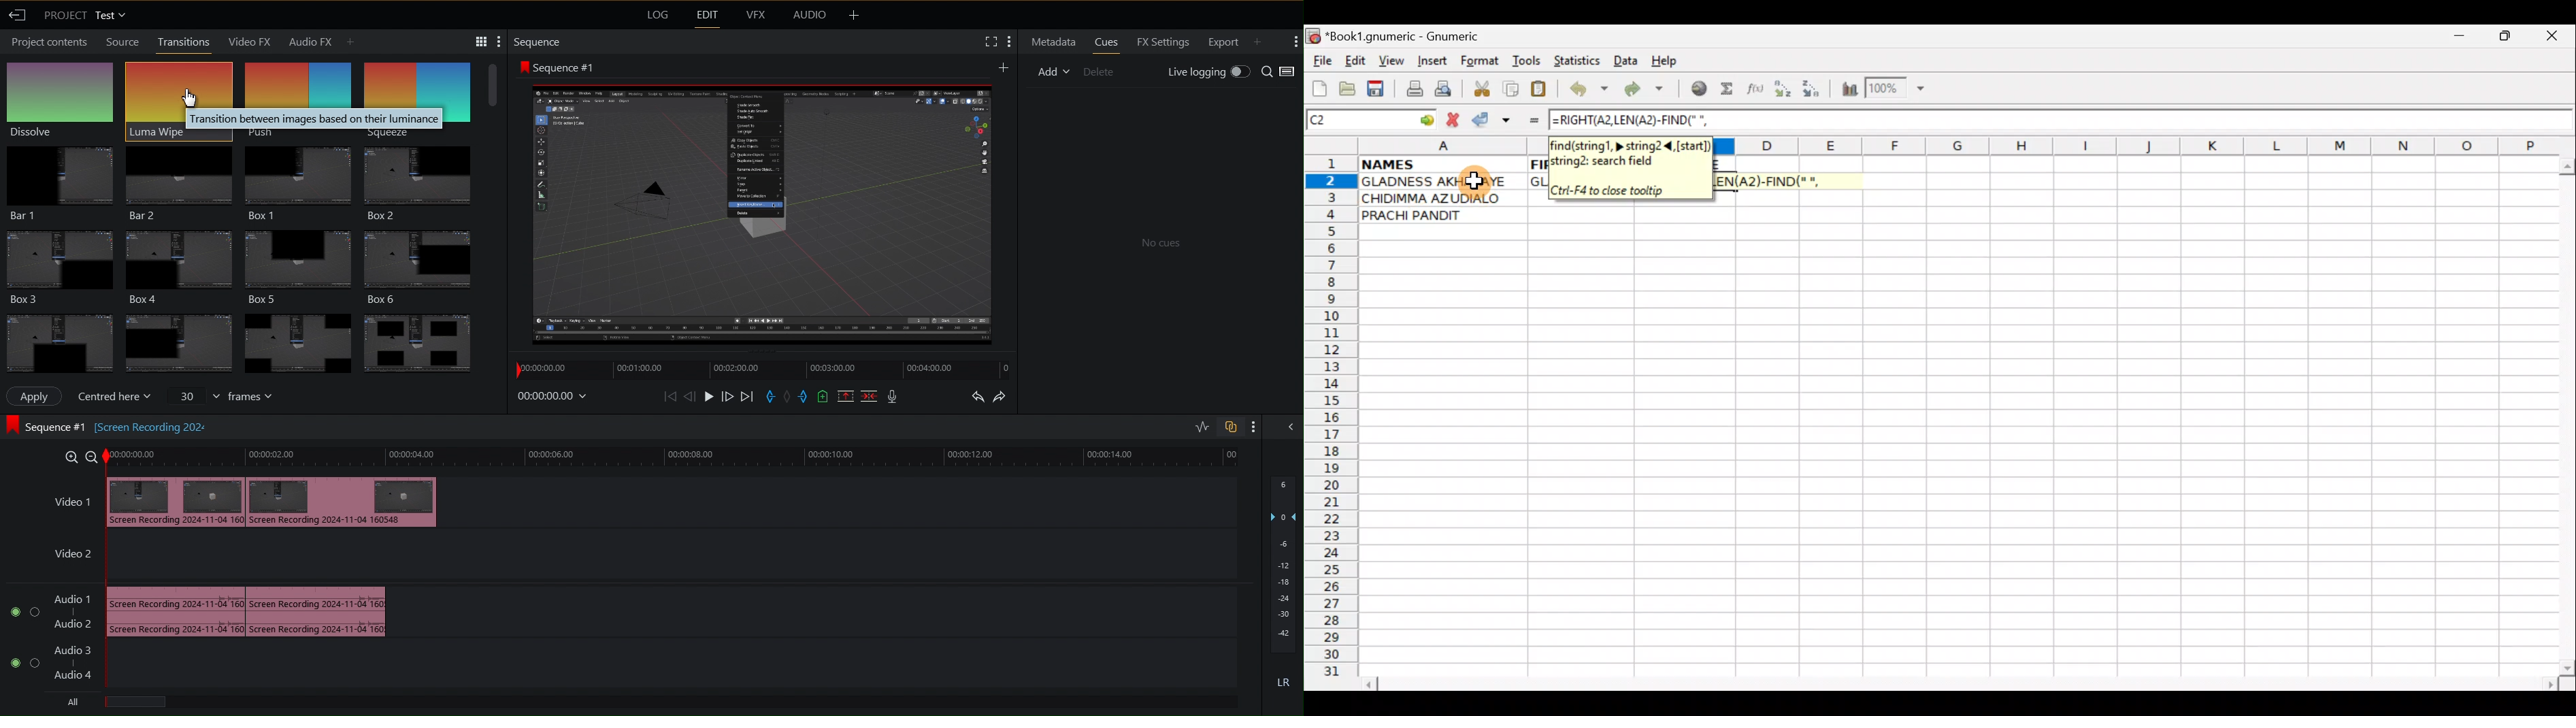 Image resolution: width=2576 pixels, height=728 pixels. I want to click on Entry Marker, so click(770, 397).